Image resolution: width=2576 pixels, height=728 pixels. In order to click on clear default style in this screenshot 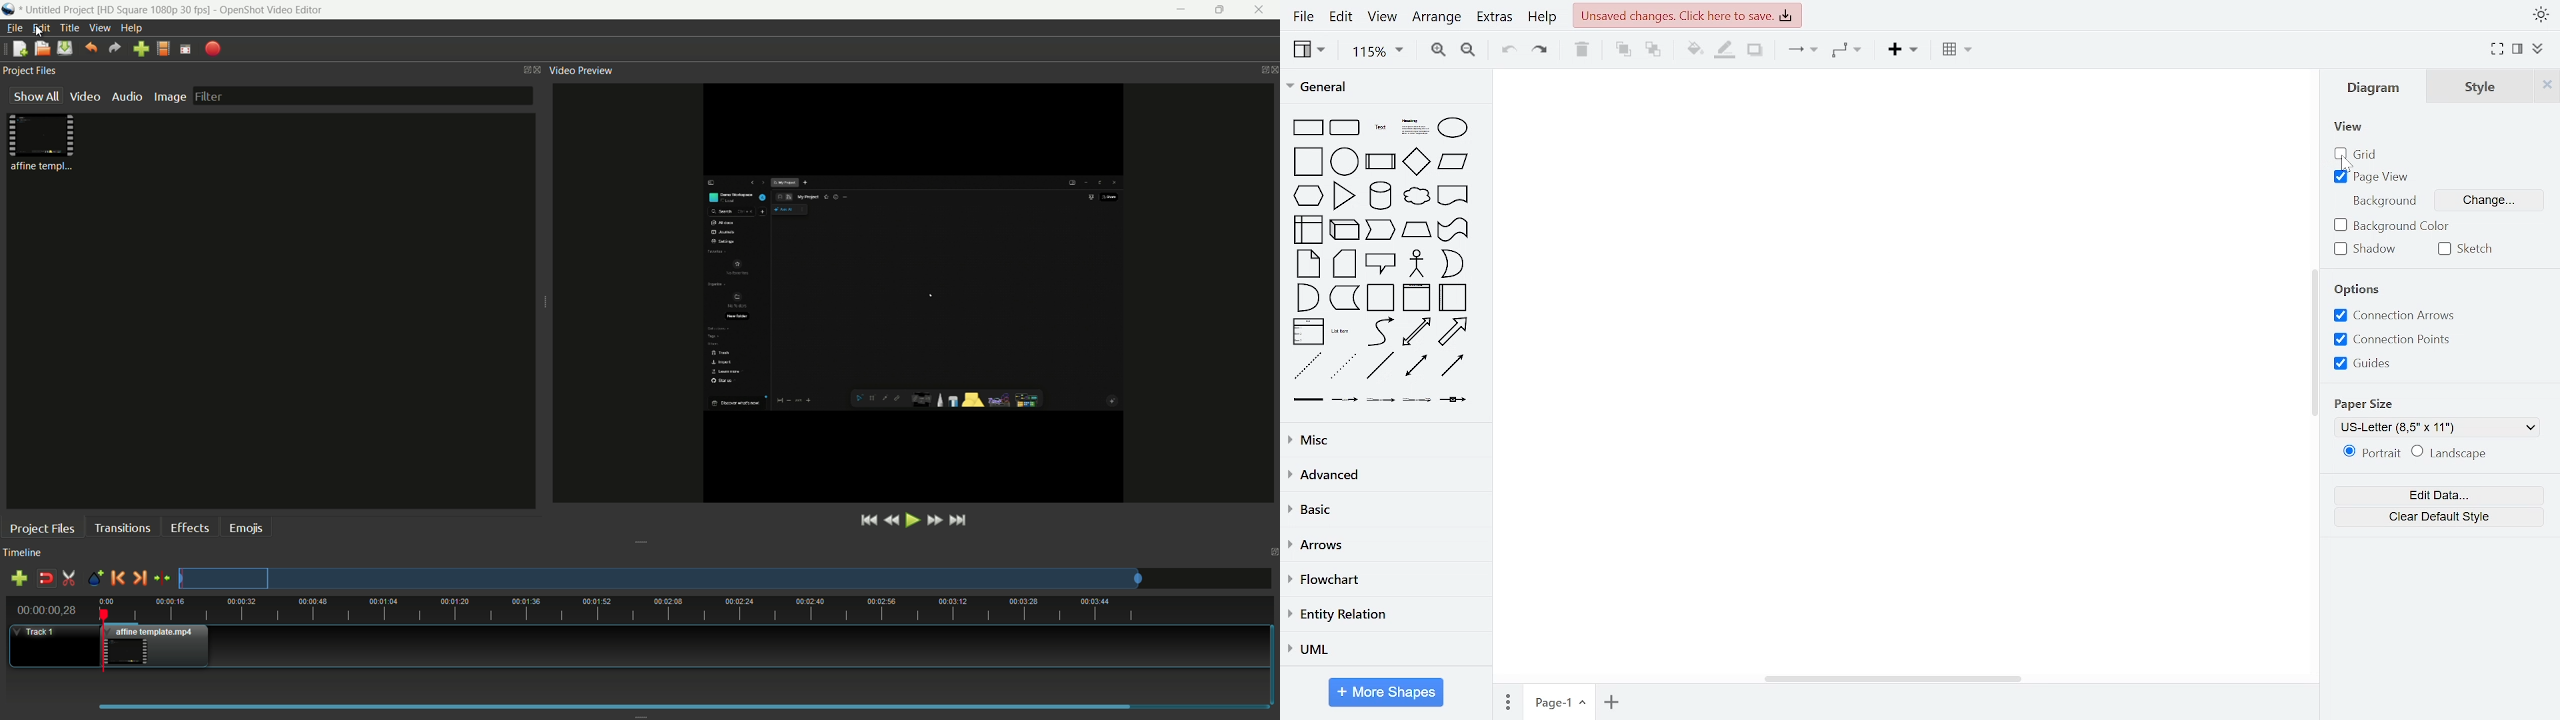, I will do `click(2438, 516)`.